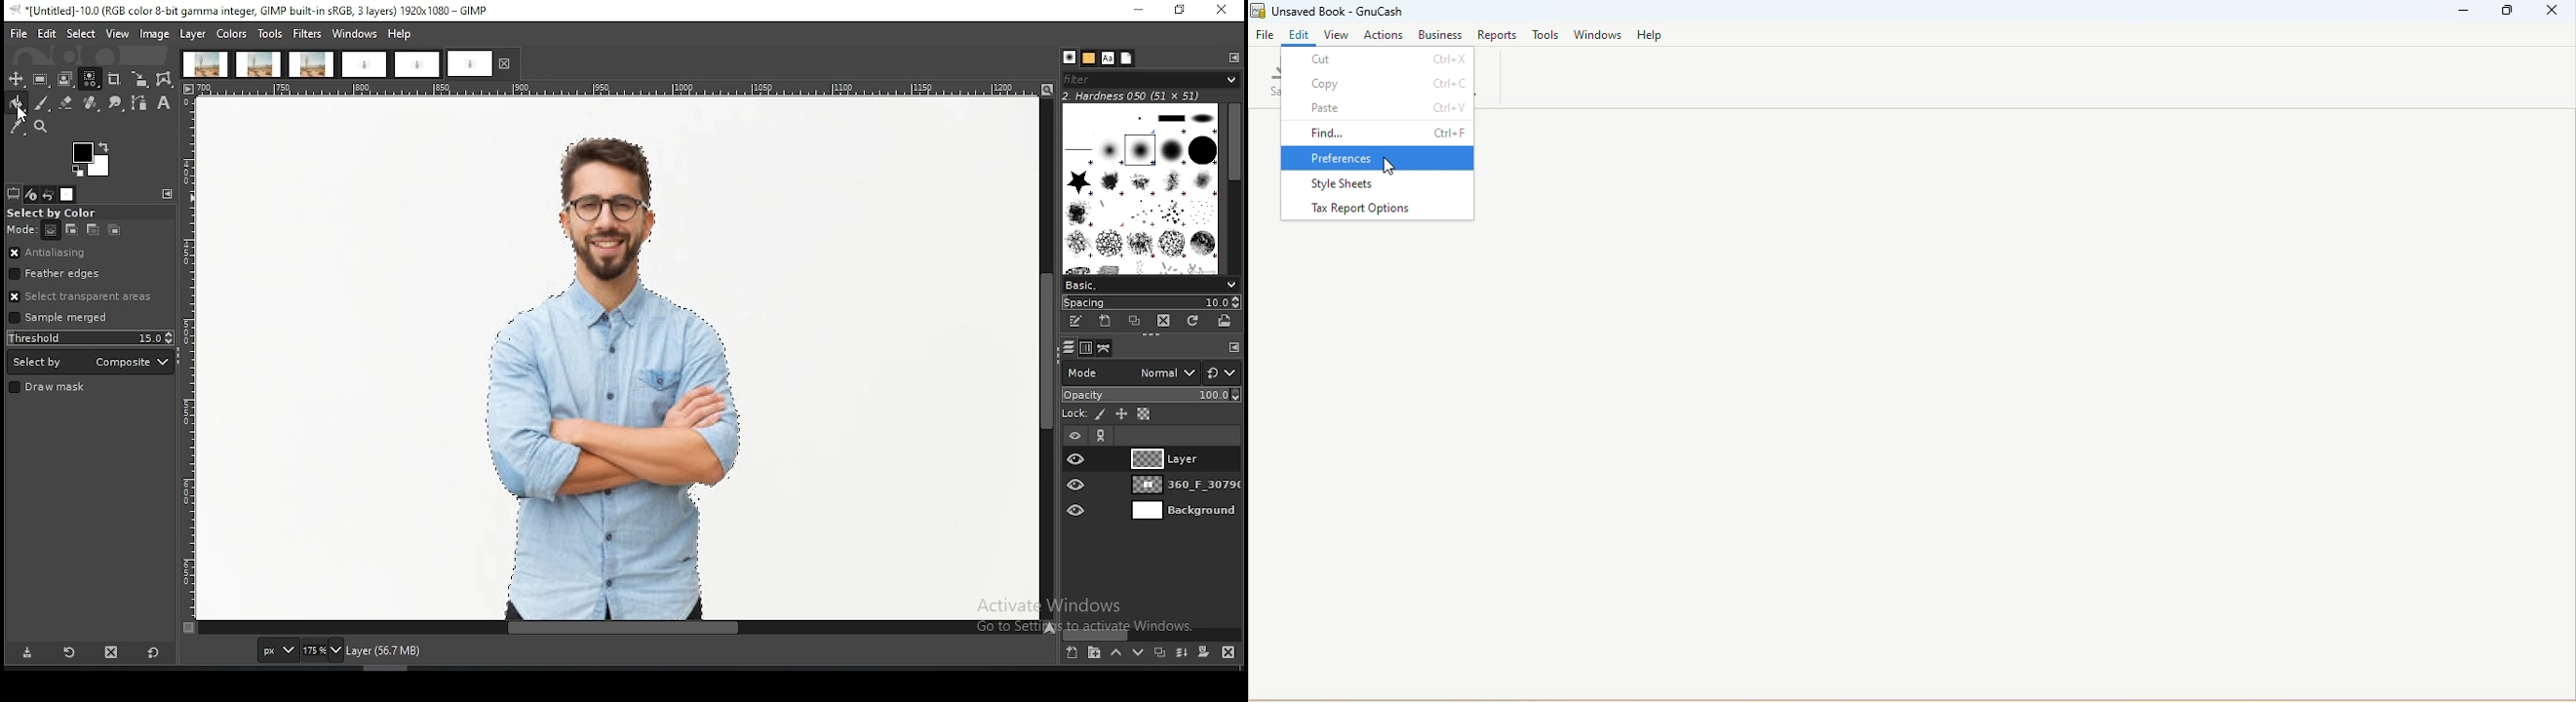  Describe the element at coordinates (259, 64) in the screenshot. I see `project tab` at that location.